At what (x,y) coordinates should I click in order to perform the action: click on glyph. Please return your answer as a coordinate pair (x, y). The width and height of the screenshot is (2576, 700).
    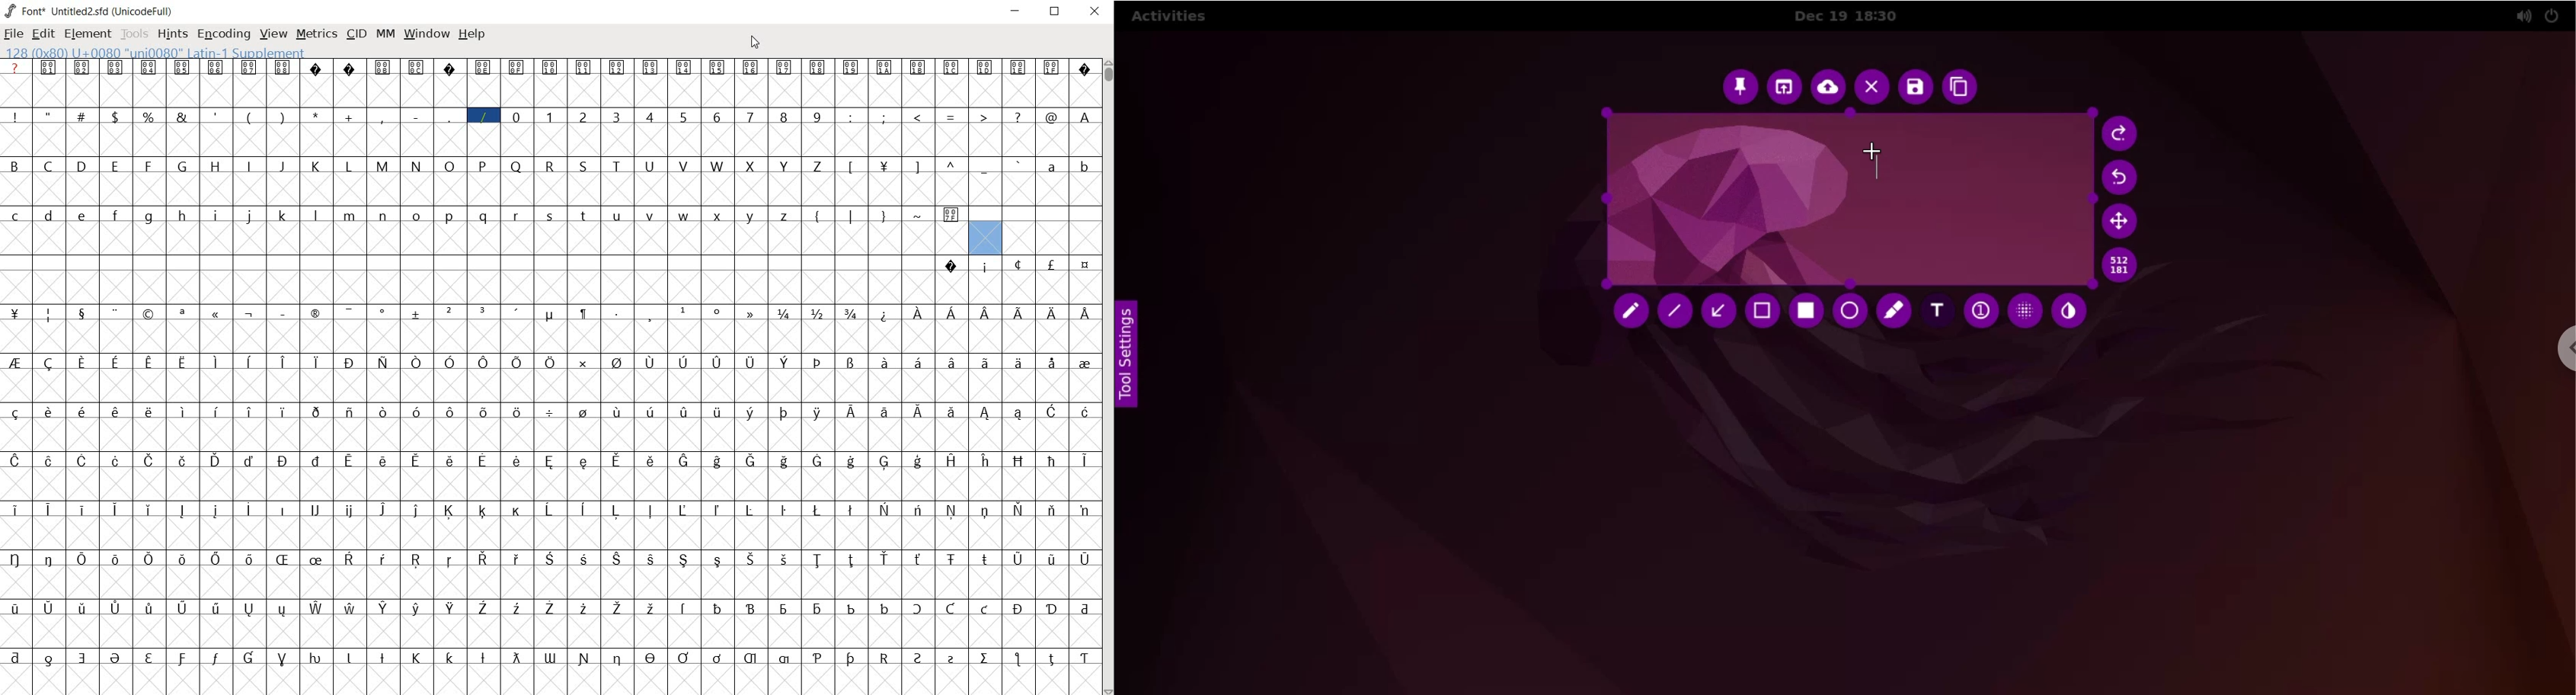
    Looking at the image, I should click on (48, 559).